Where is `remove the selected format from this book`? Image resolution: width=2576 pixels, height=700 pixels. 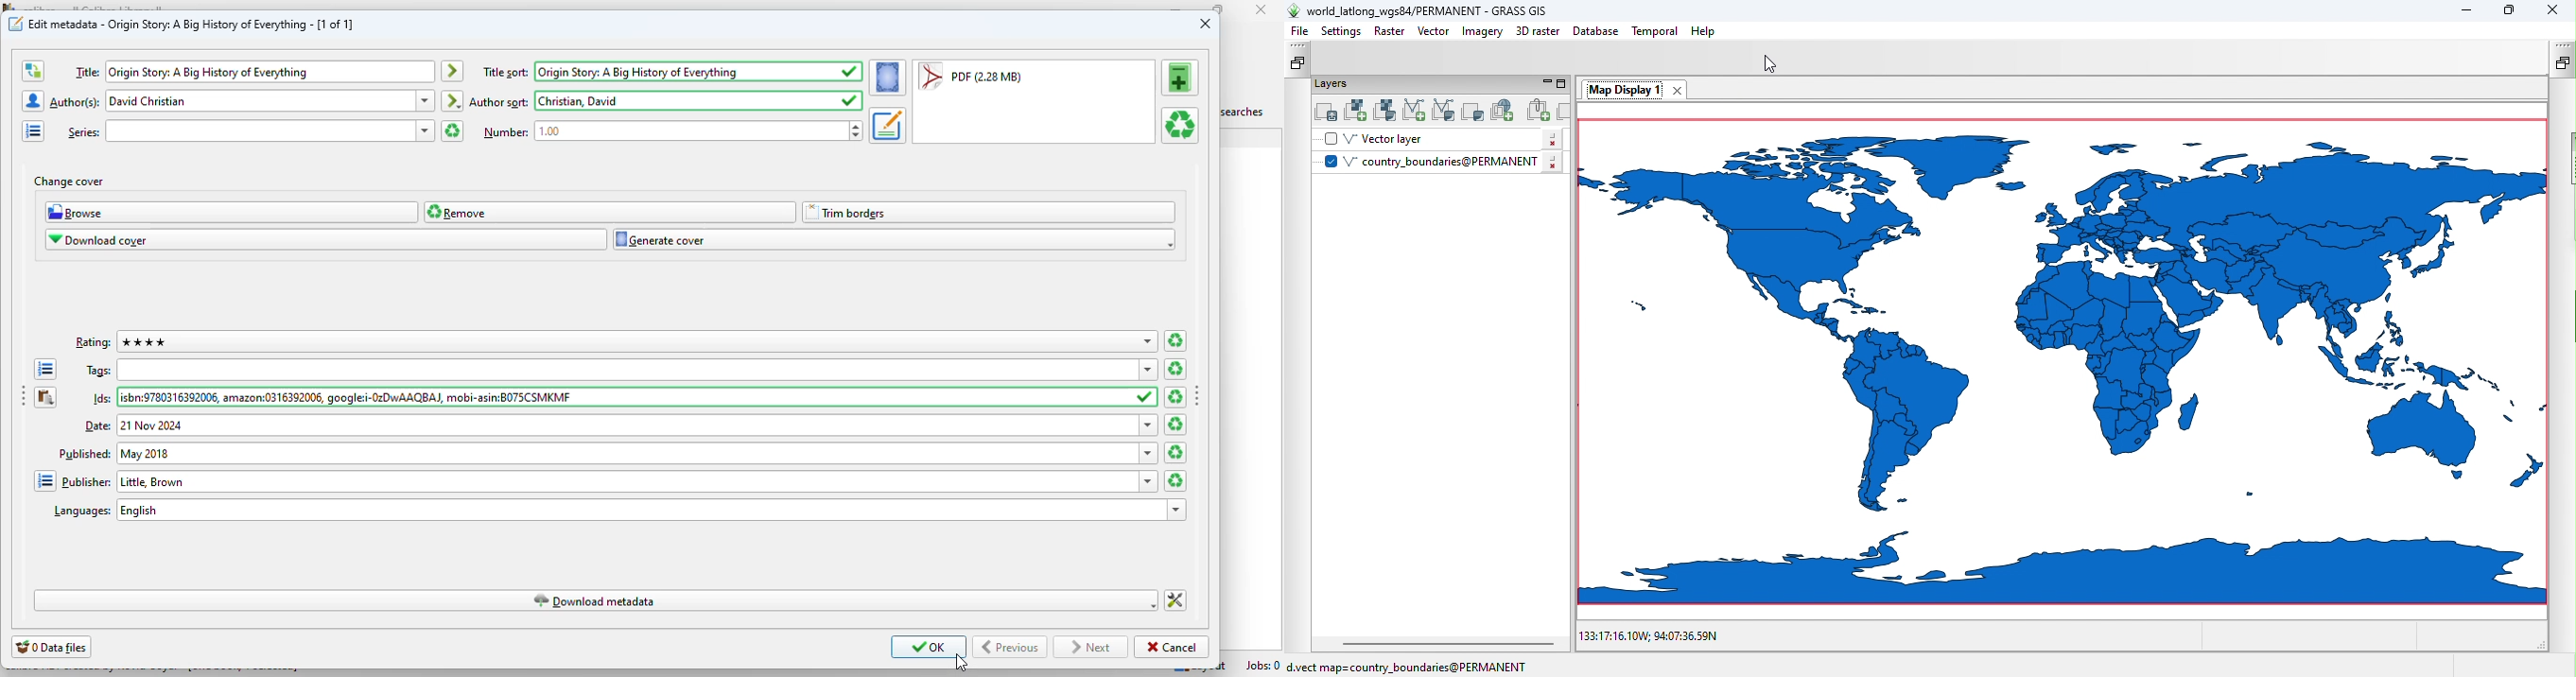 remove the selected format from this book is located at coordinates (1180, 125).